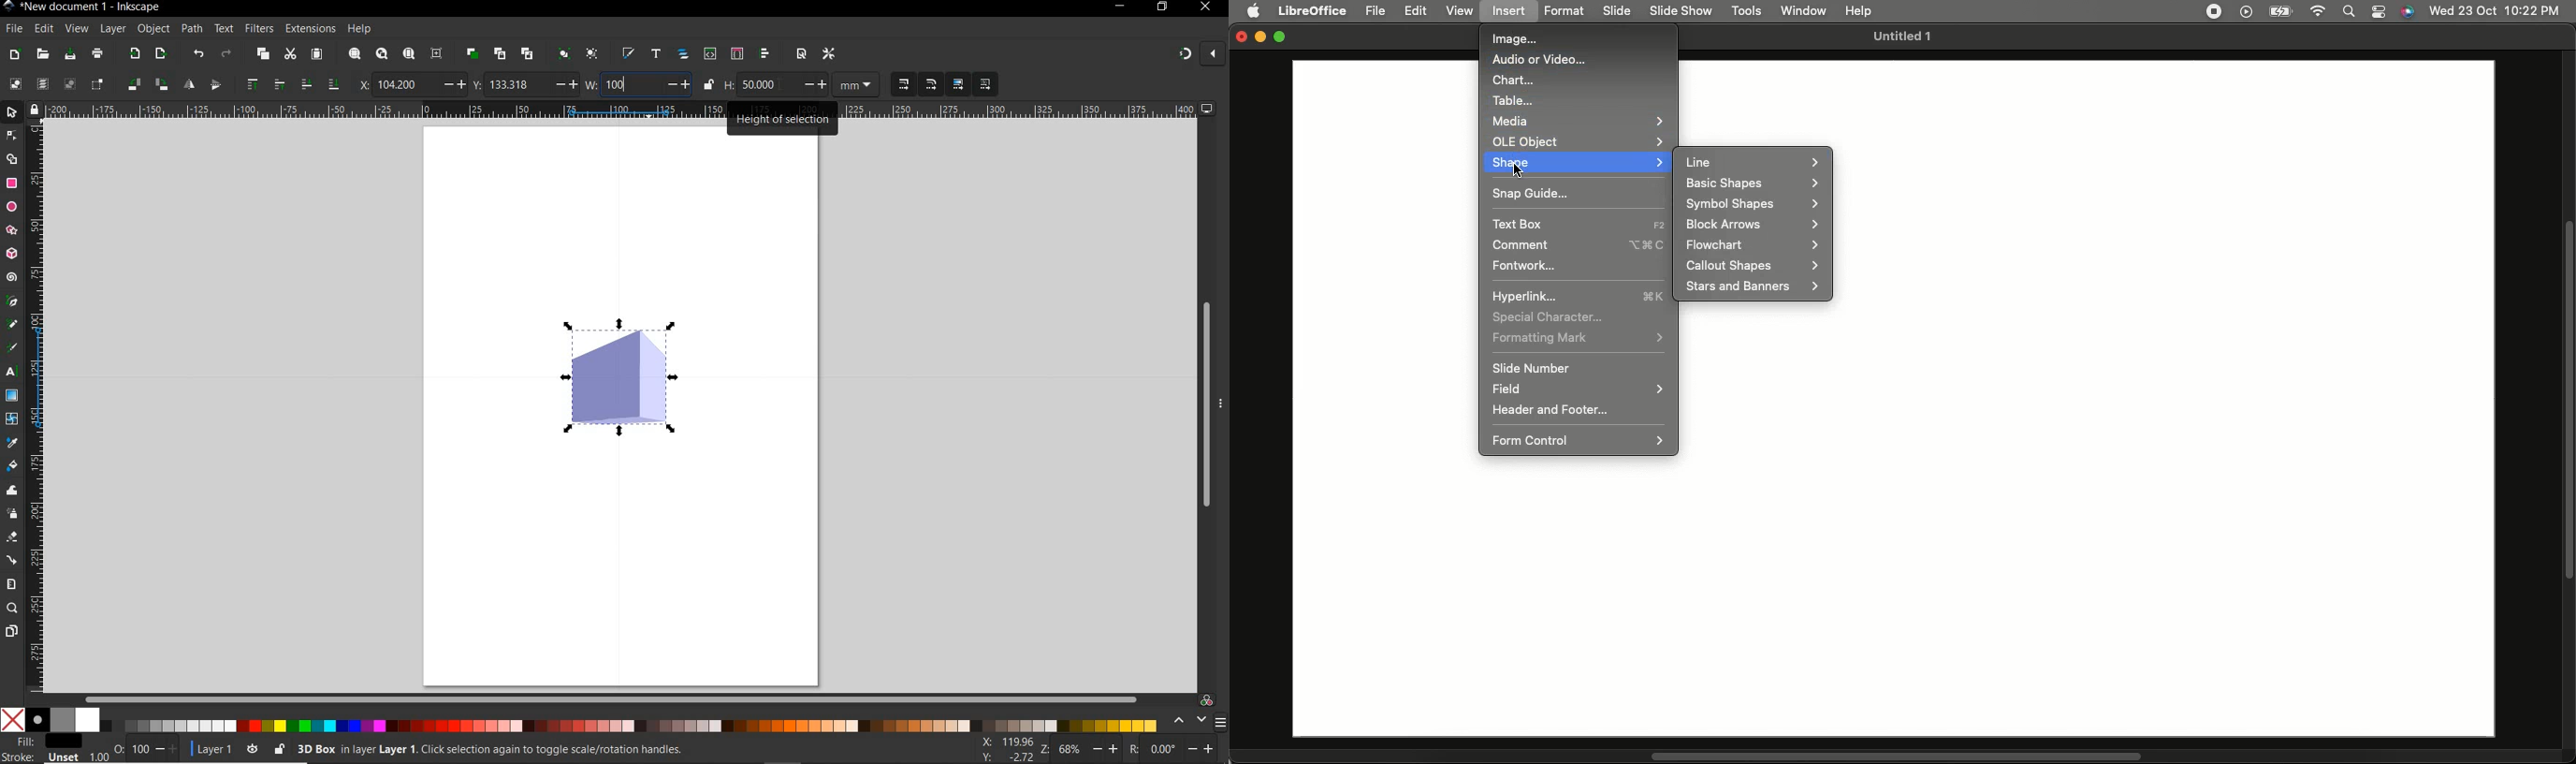 The image size is (2576, 784). Describe the element at coordinates (1510, 11) in the screenshot. I see `Insert` at that location.